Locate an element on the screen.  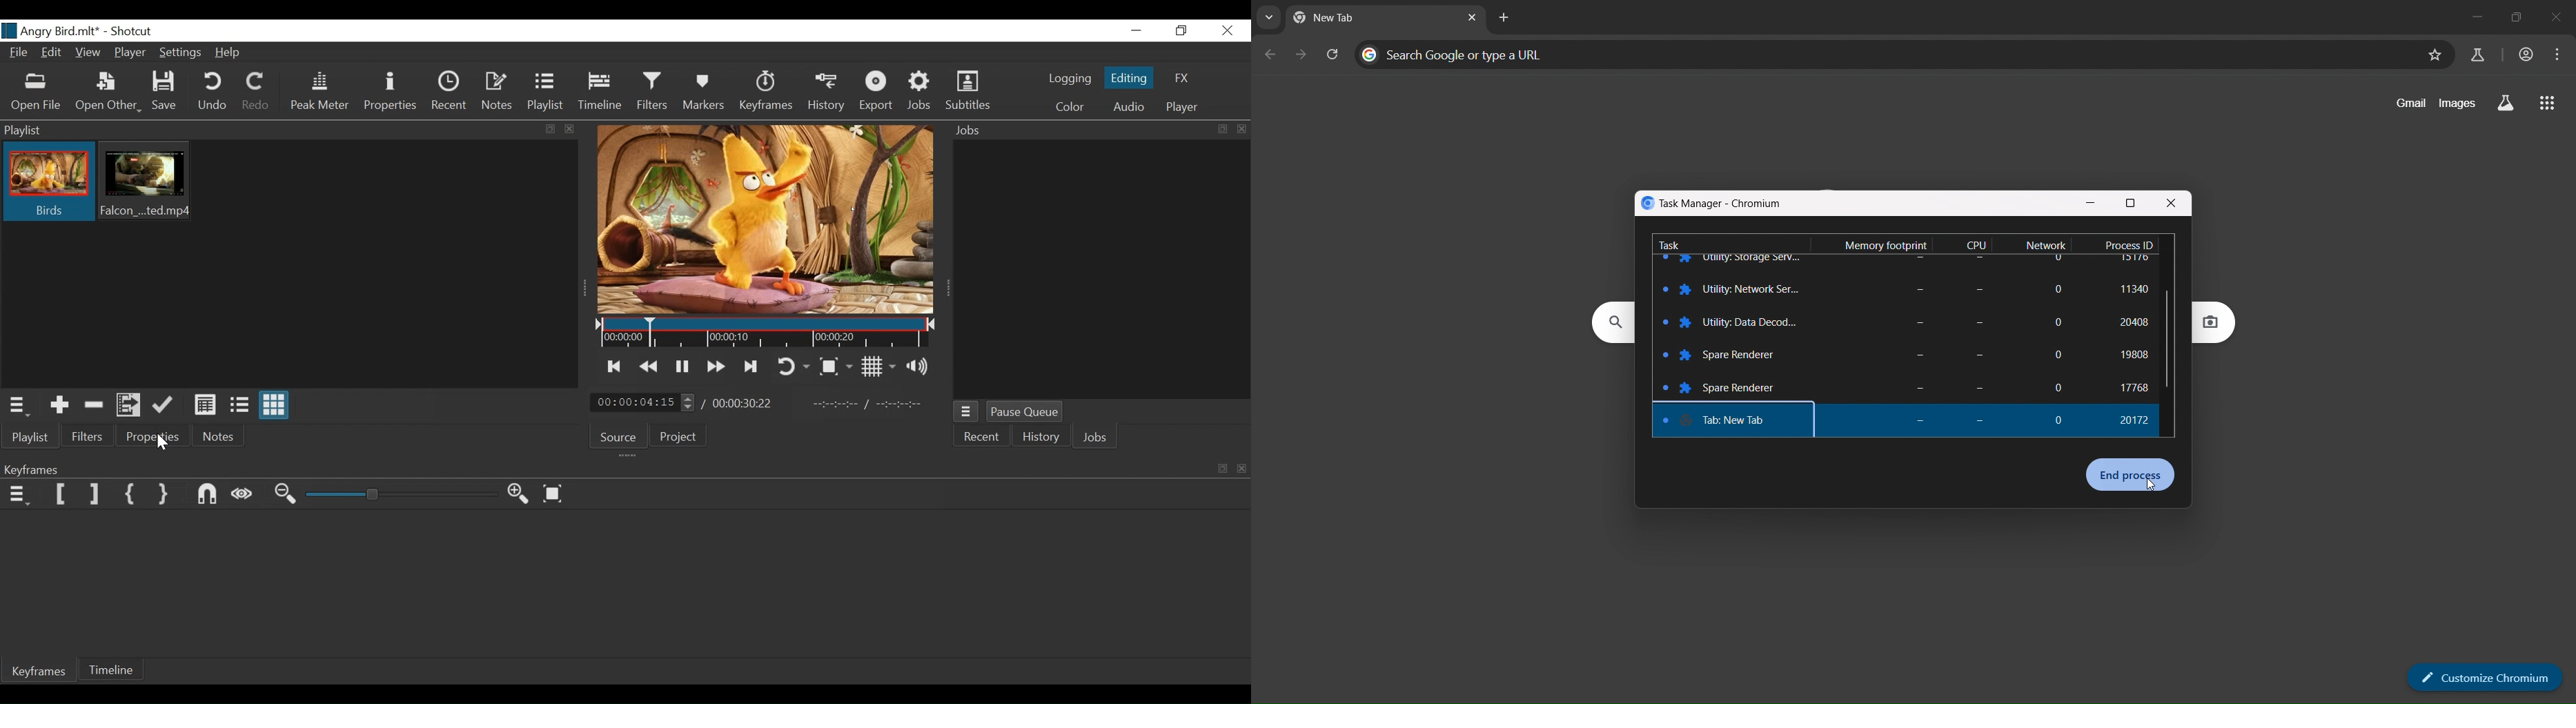
Play quickly backwards is located at coordinates (650, 366).